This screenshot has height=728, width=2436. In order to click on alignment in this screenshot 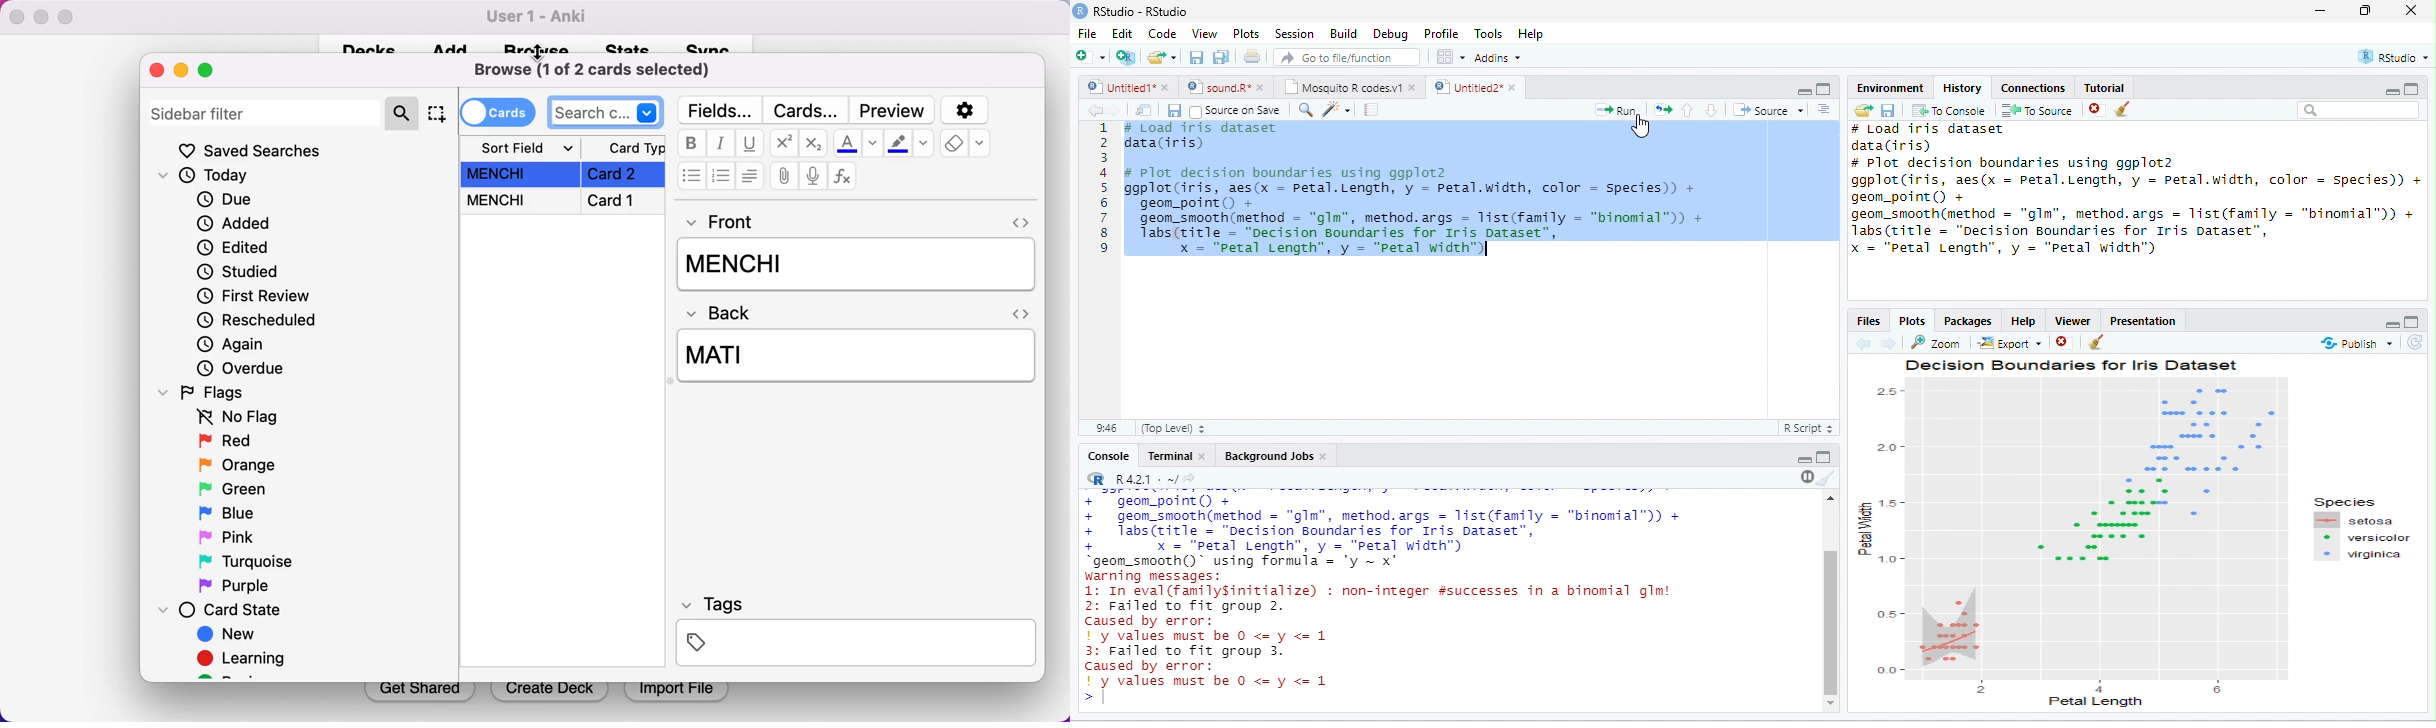, I will do `click(750, 177)`.